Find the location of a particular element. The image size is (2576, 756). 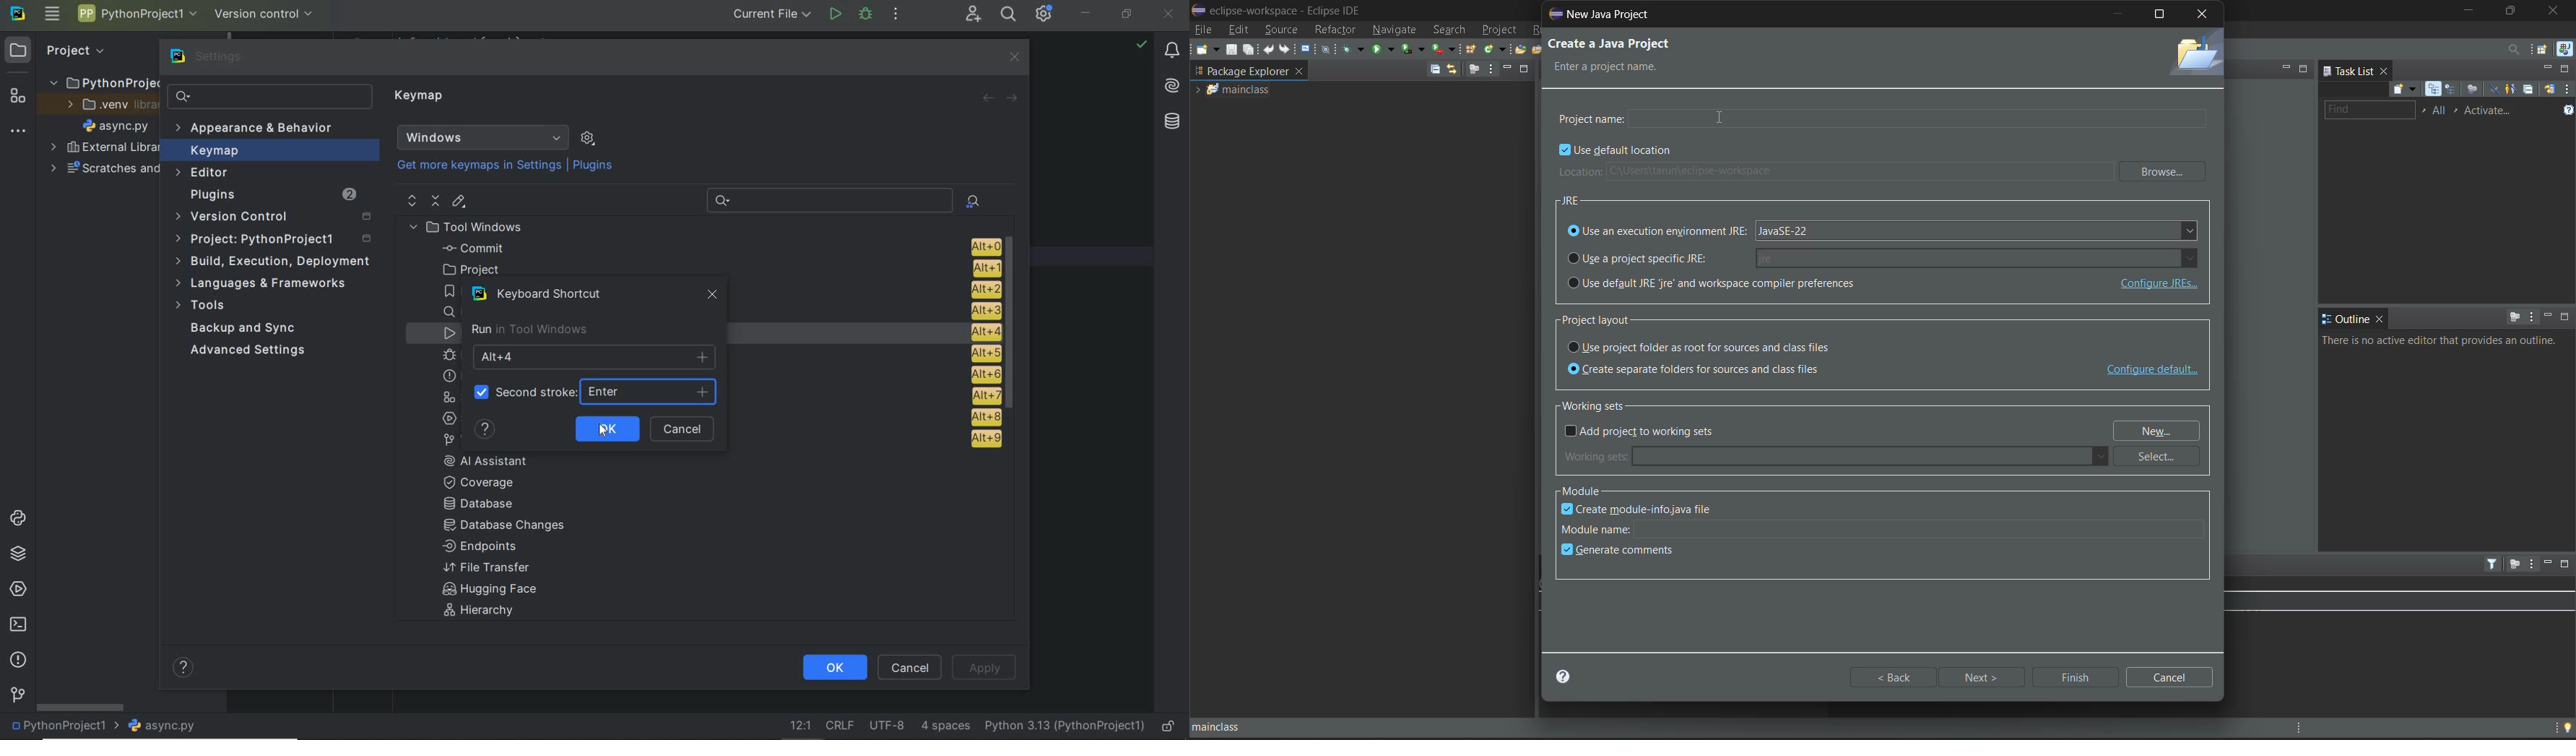

Languages & frameworks is located at coordinates (264, 285).